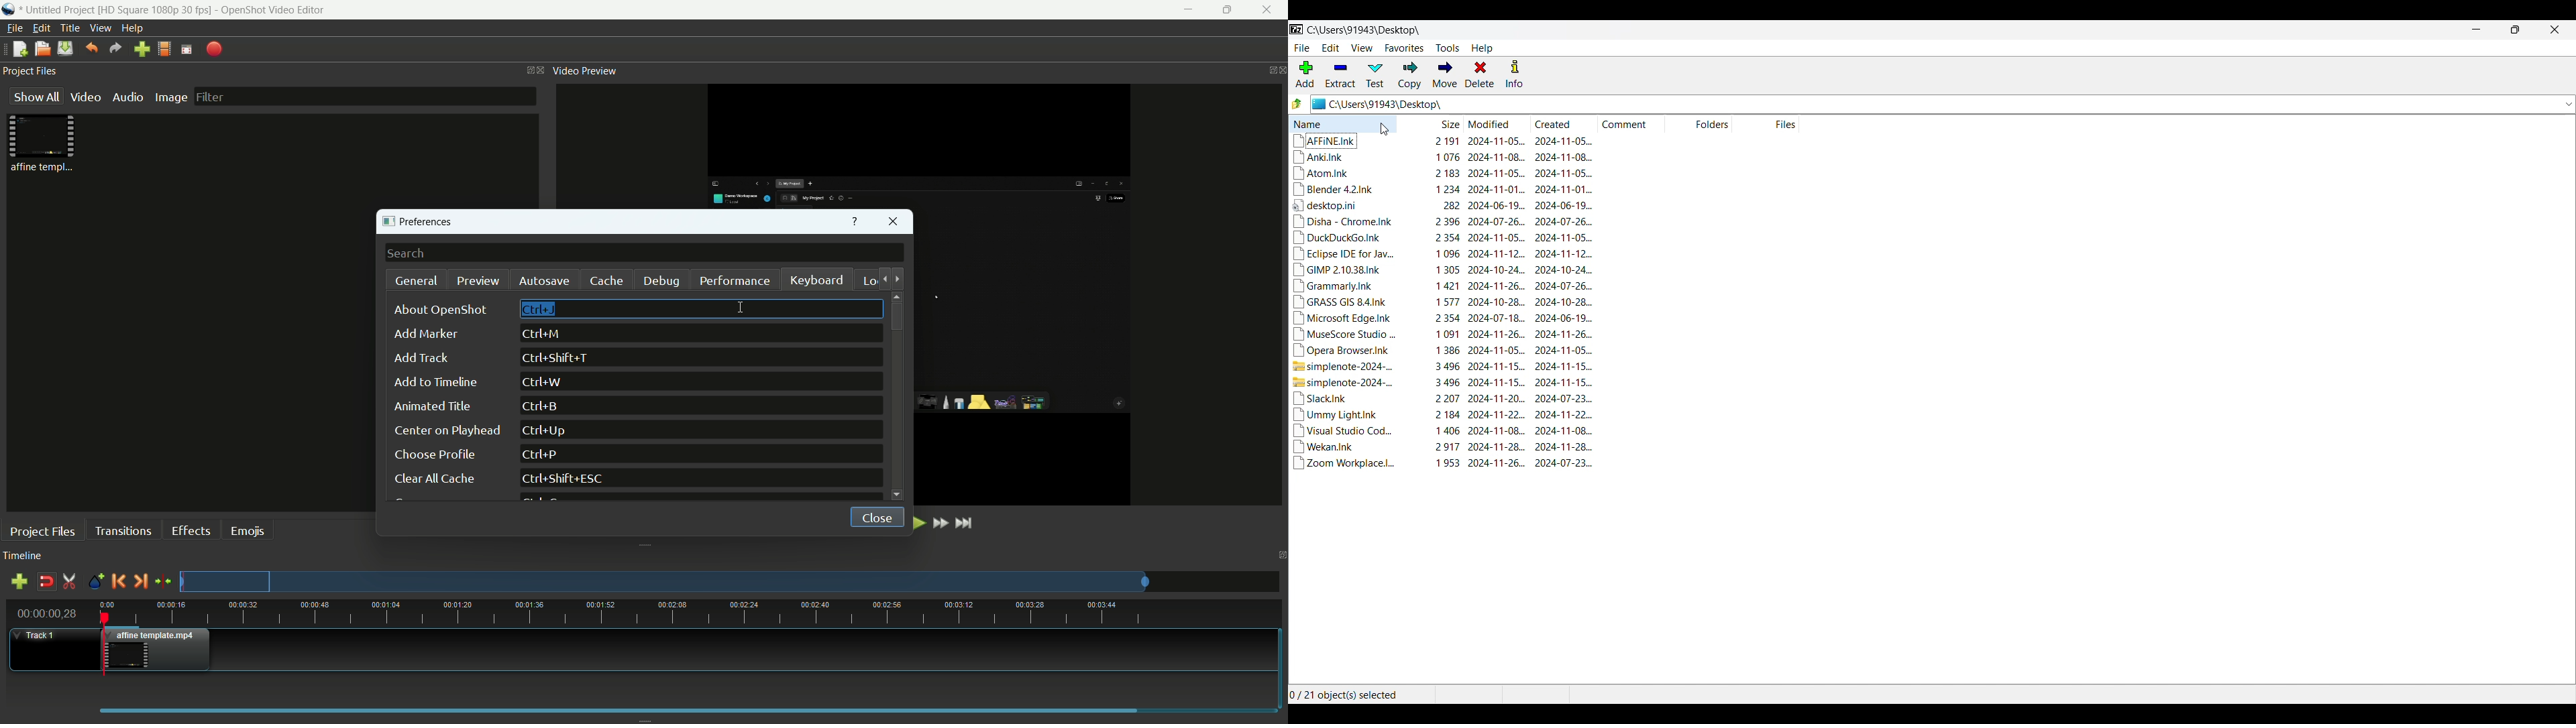 The height and width of the screenshot is (728, 2576). I want to click on Atom.Ink 2183 2024-11-05. 2024-11-05..., so click(1444, 173).